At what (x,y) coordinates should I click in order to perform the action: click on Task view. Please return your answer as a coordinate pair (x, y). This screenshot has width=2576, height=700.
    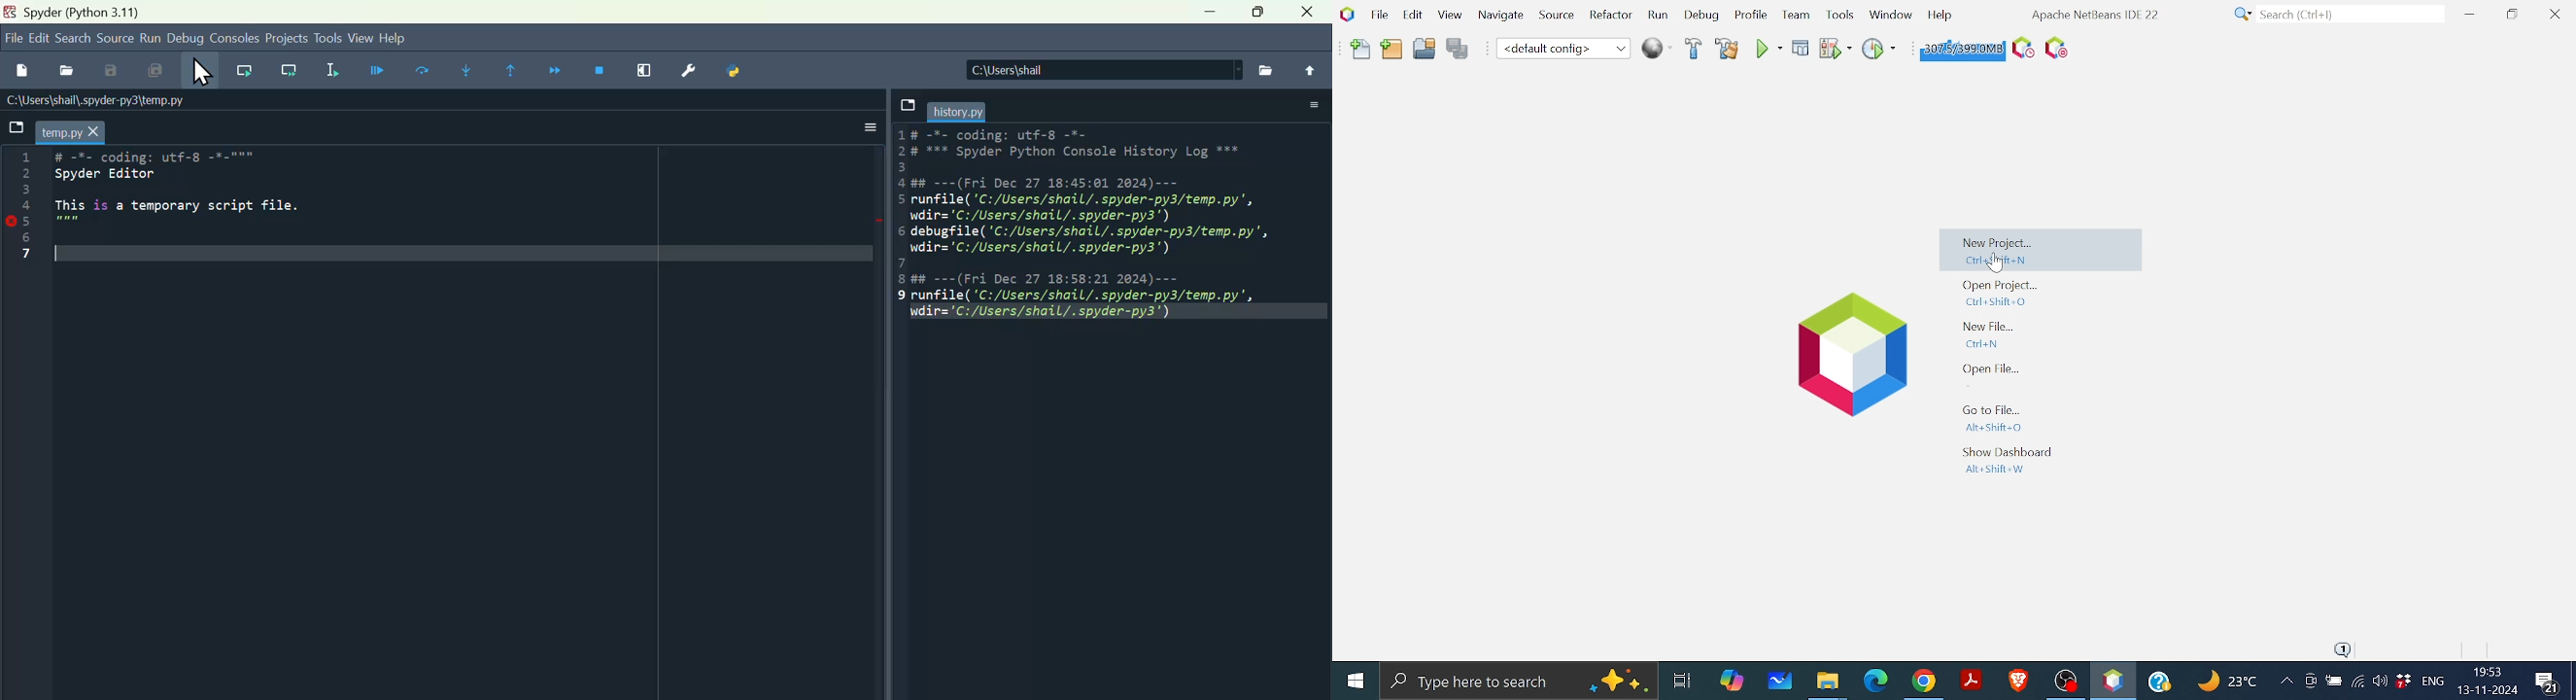
    Looking at the image, I should click on (1681, 678).